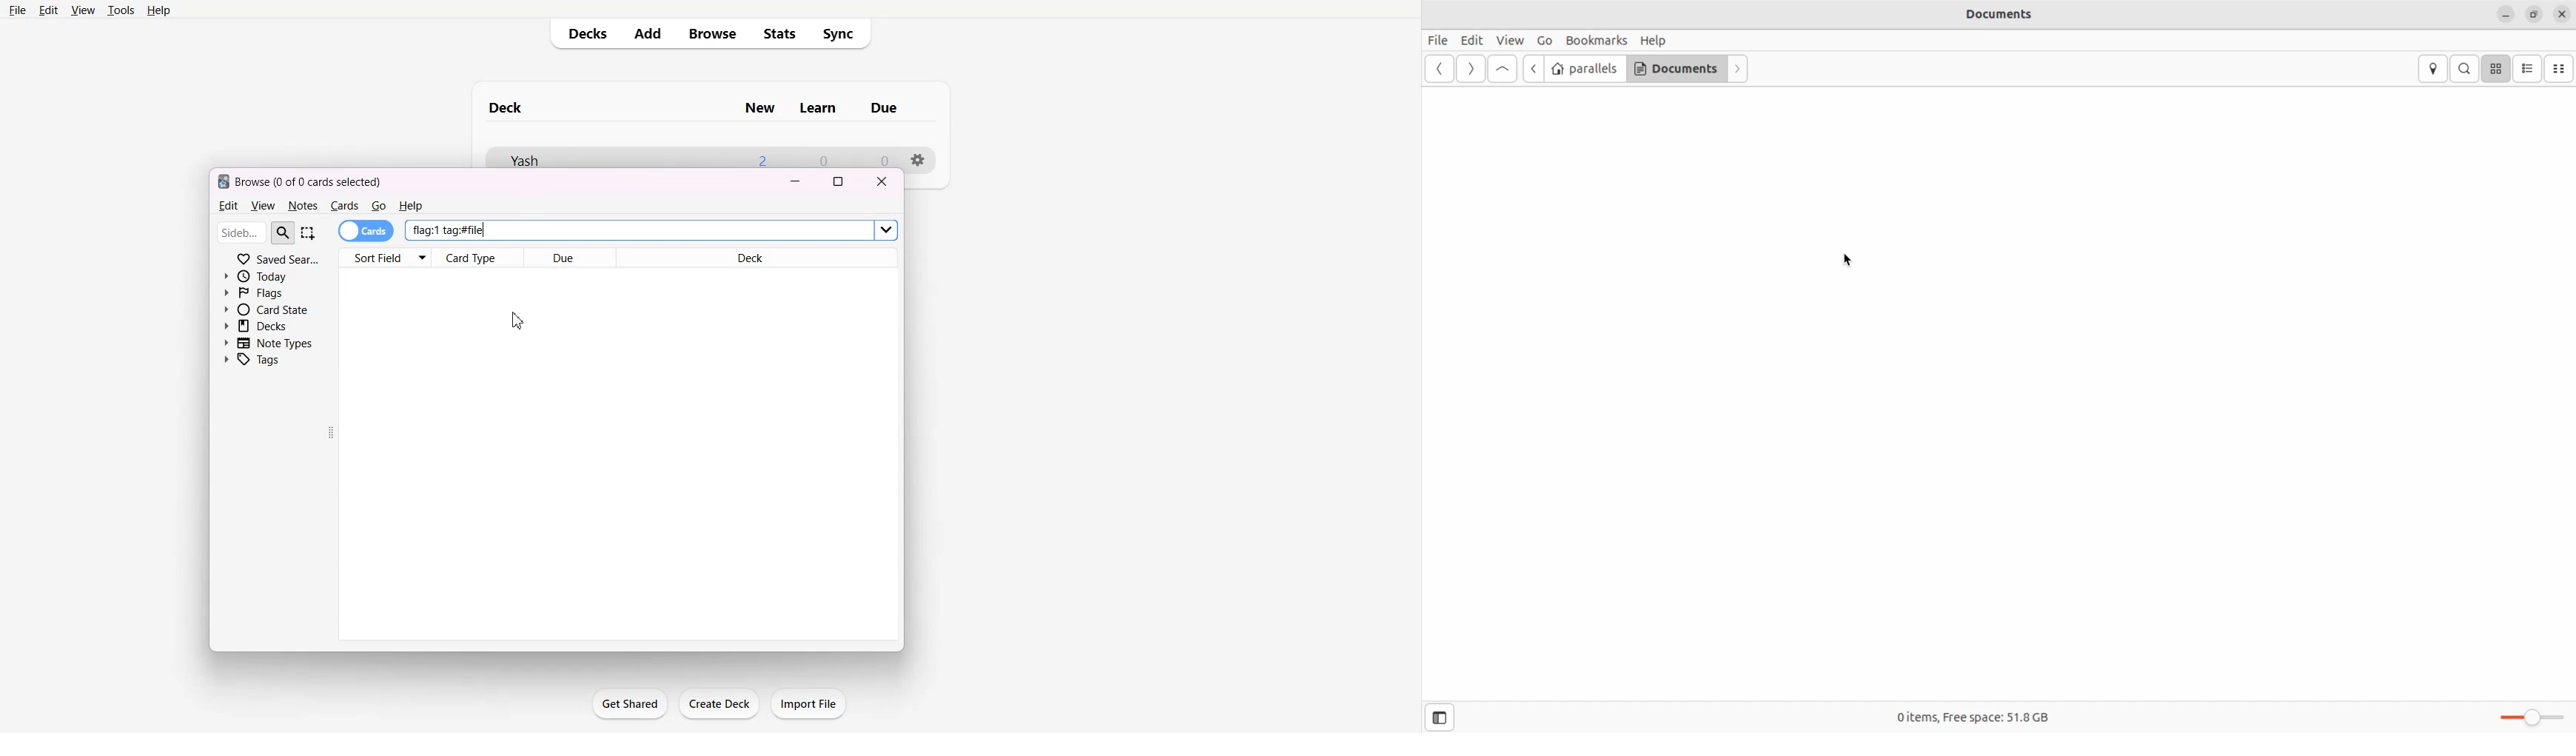 This screenshot has width=2576, height=756. What do you see at coordinates (719, 703) in the screenshot?
I see `Crate Deck` at bounding box center [719, 703].